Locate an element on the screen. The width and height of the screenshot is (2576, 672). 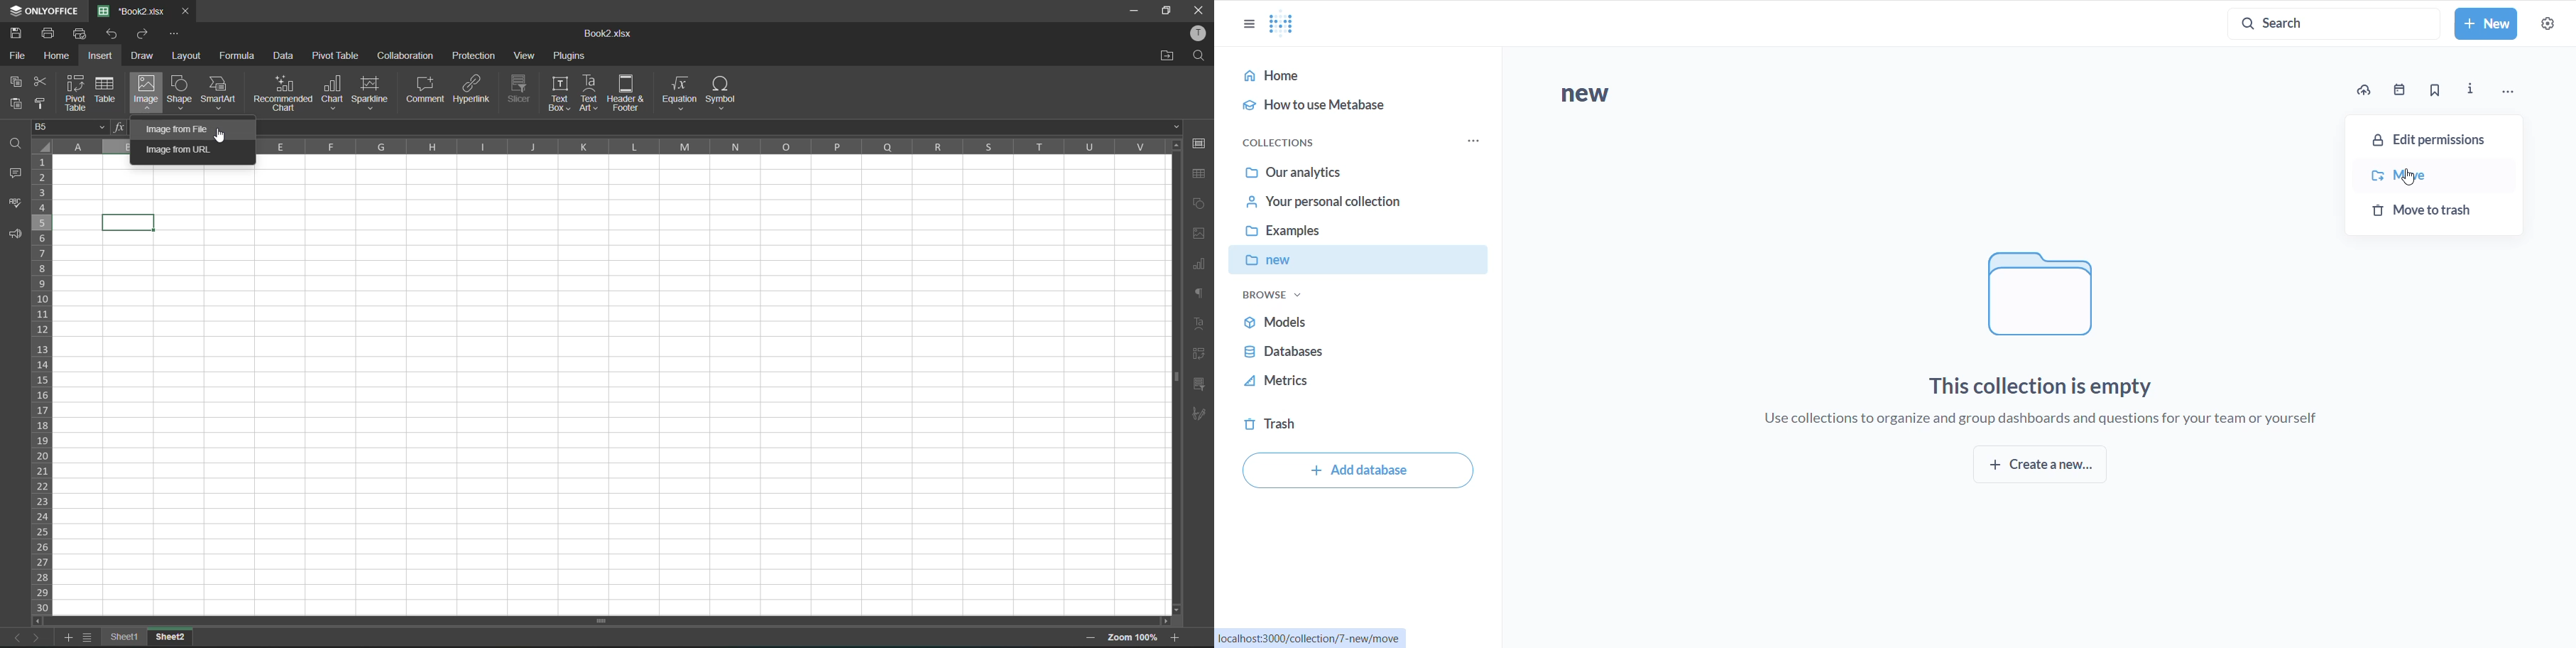
smart art is located at coordinates (219, 93).